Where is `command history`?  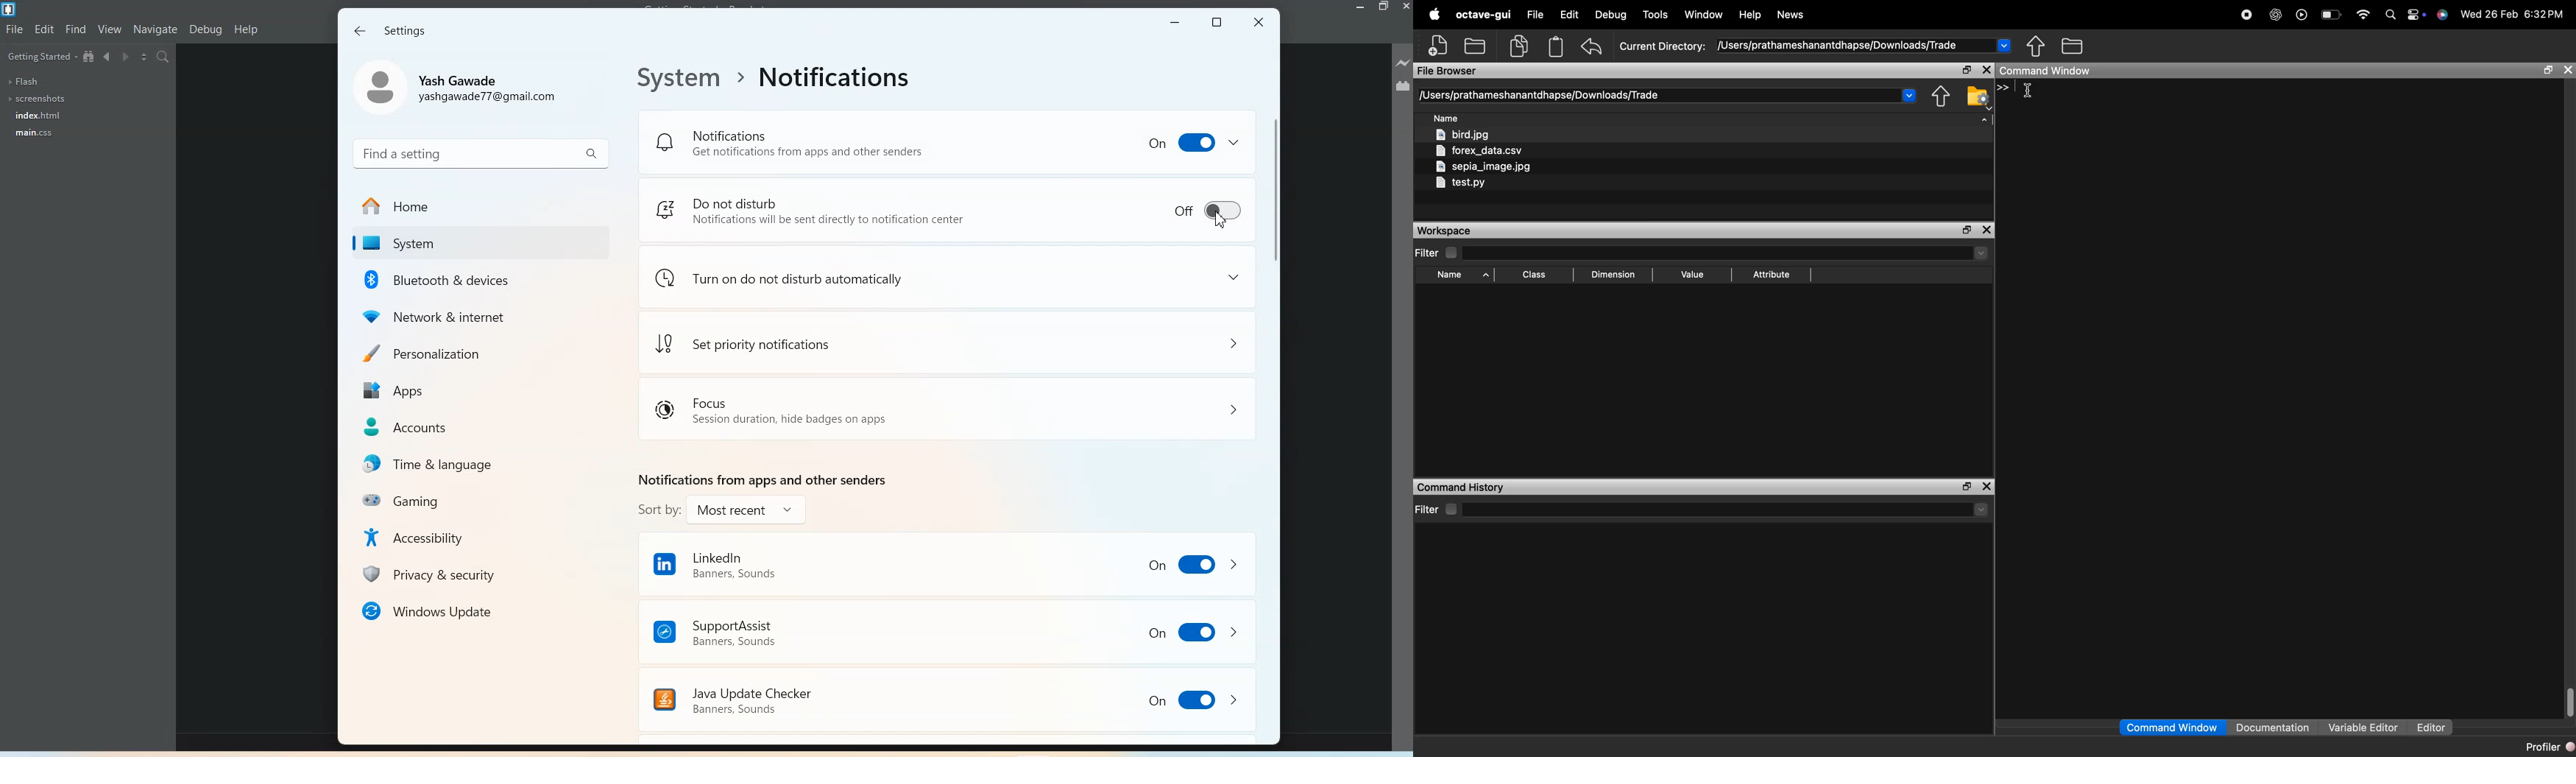 command history is located at coordinates (1462, 487).